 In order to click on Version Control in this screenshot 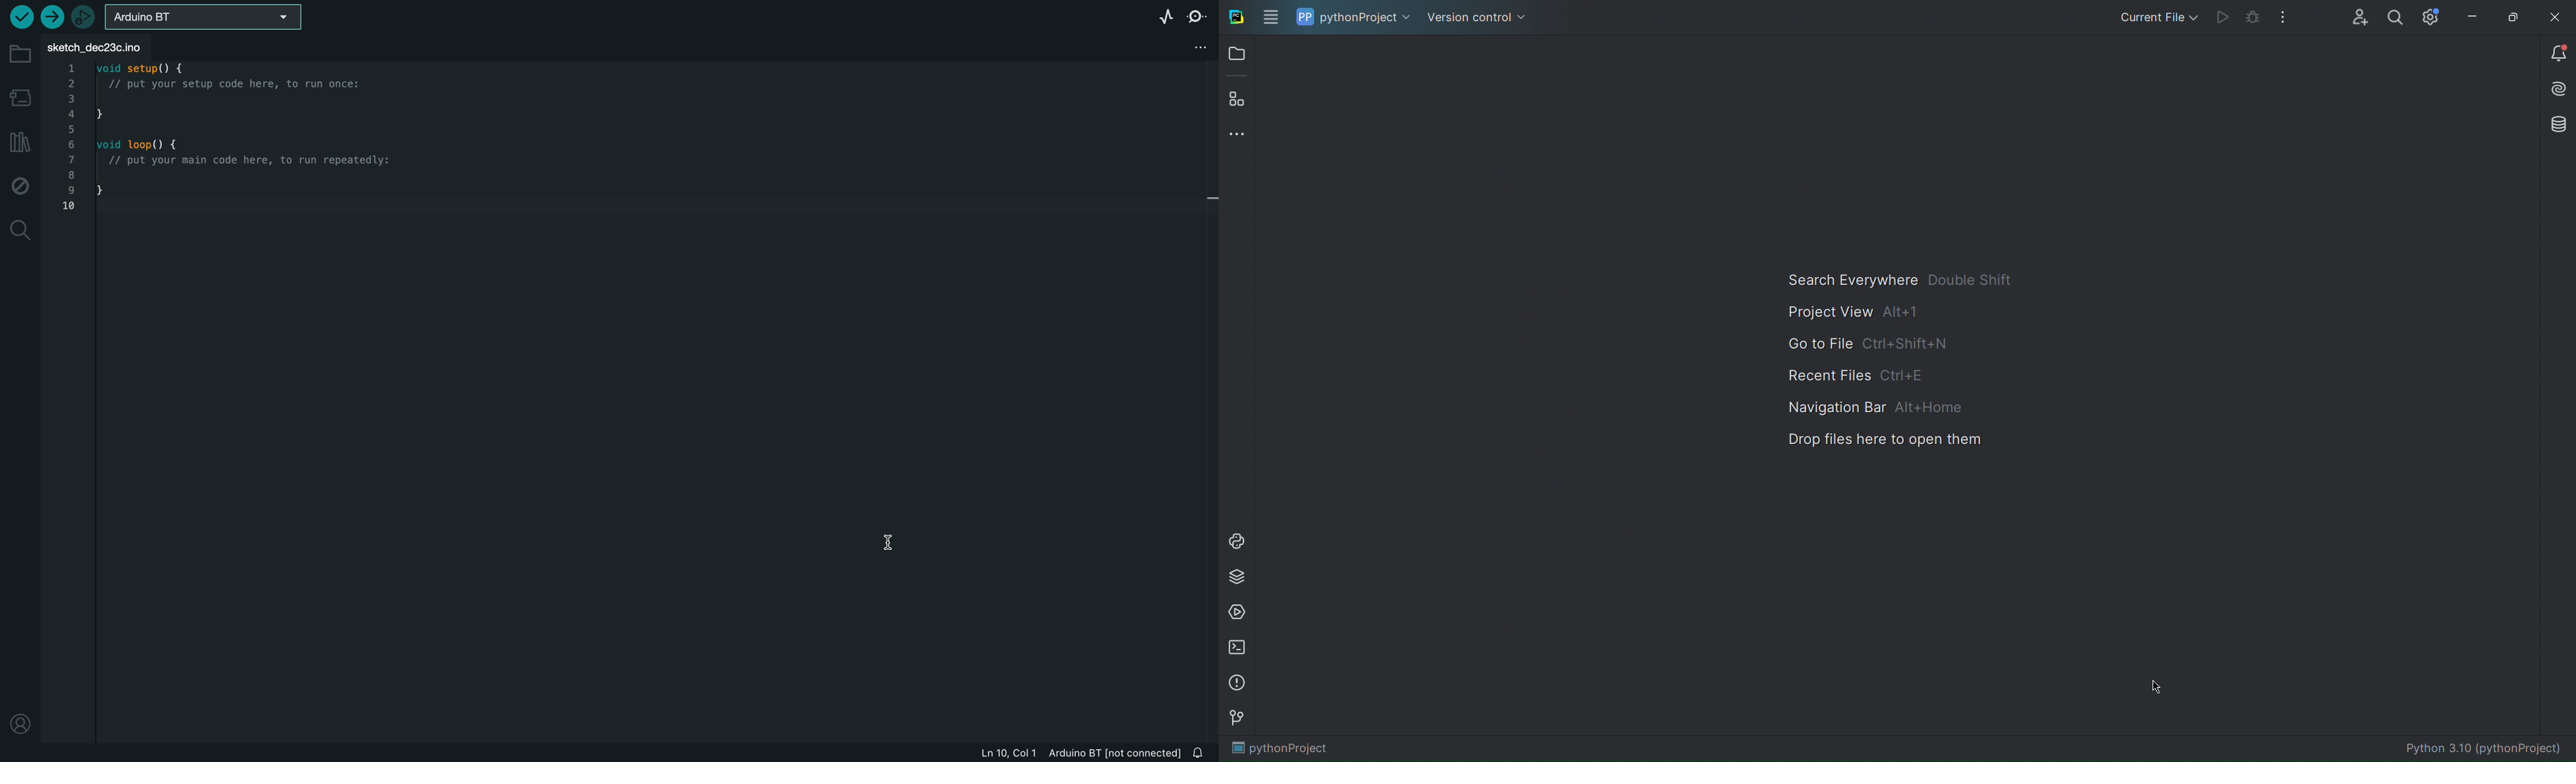, I will do `click(1239, 721)`.